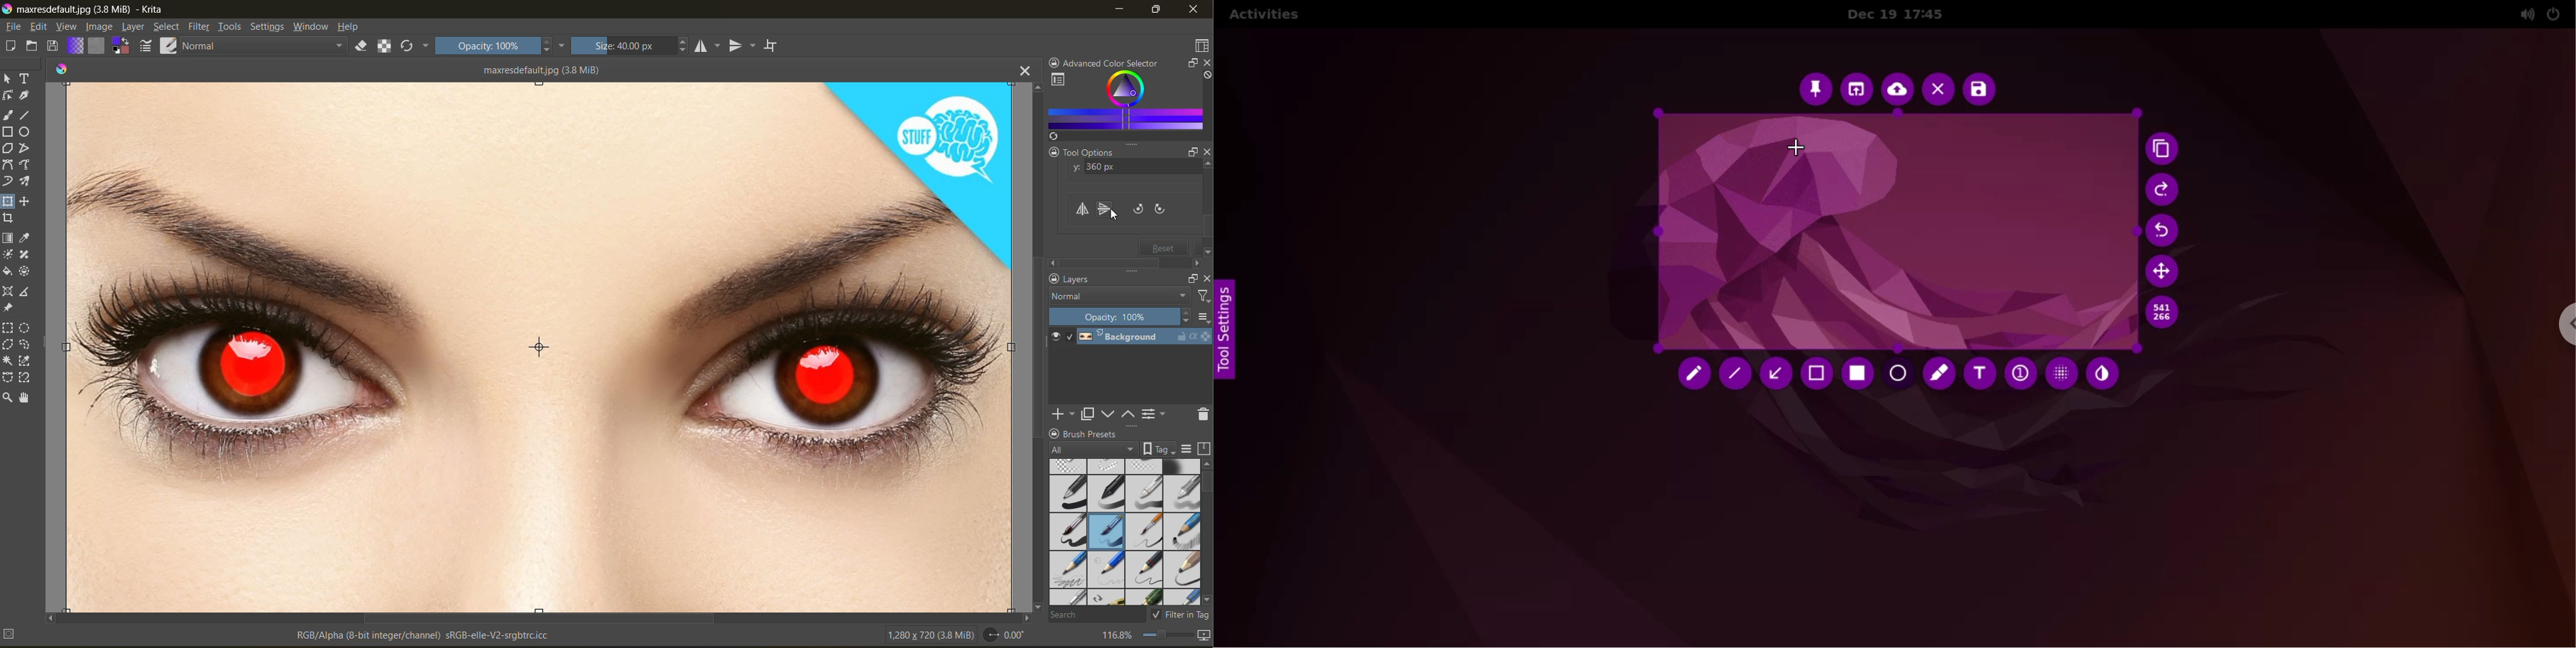  What do you see at coordinates (630, 47) in the screenshot?
I see `size` at bounding box center [630, 47].